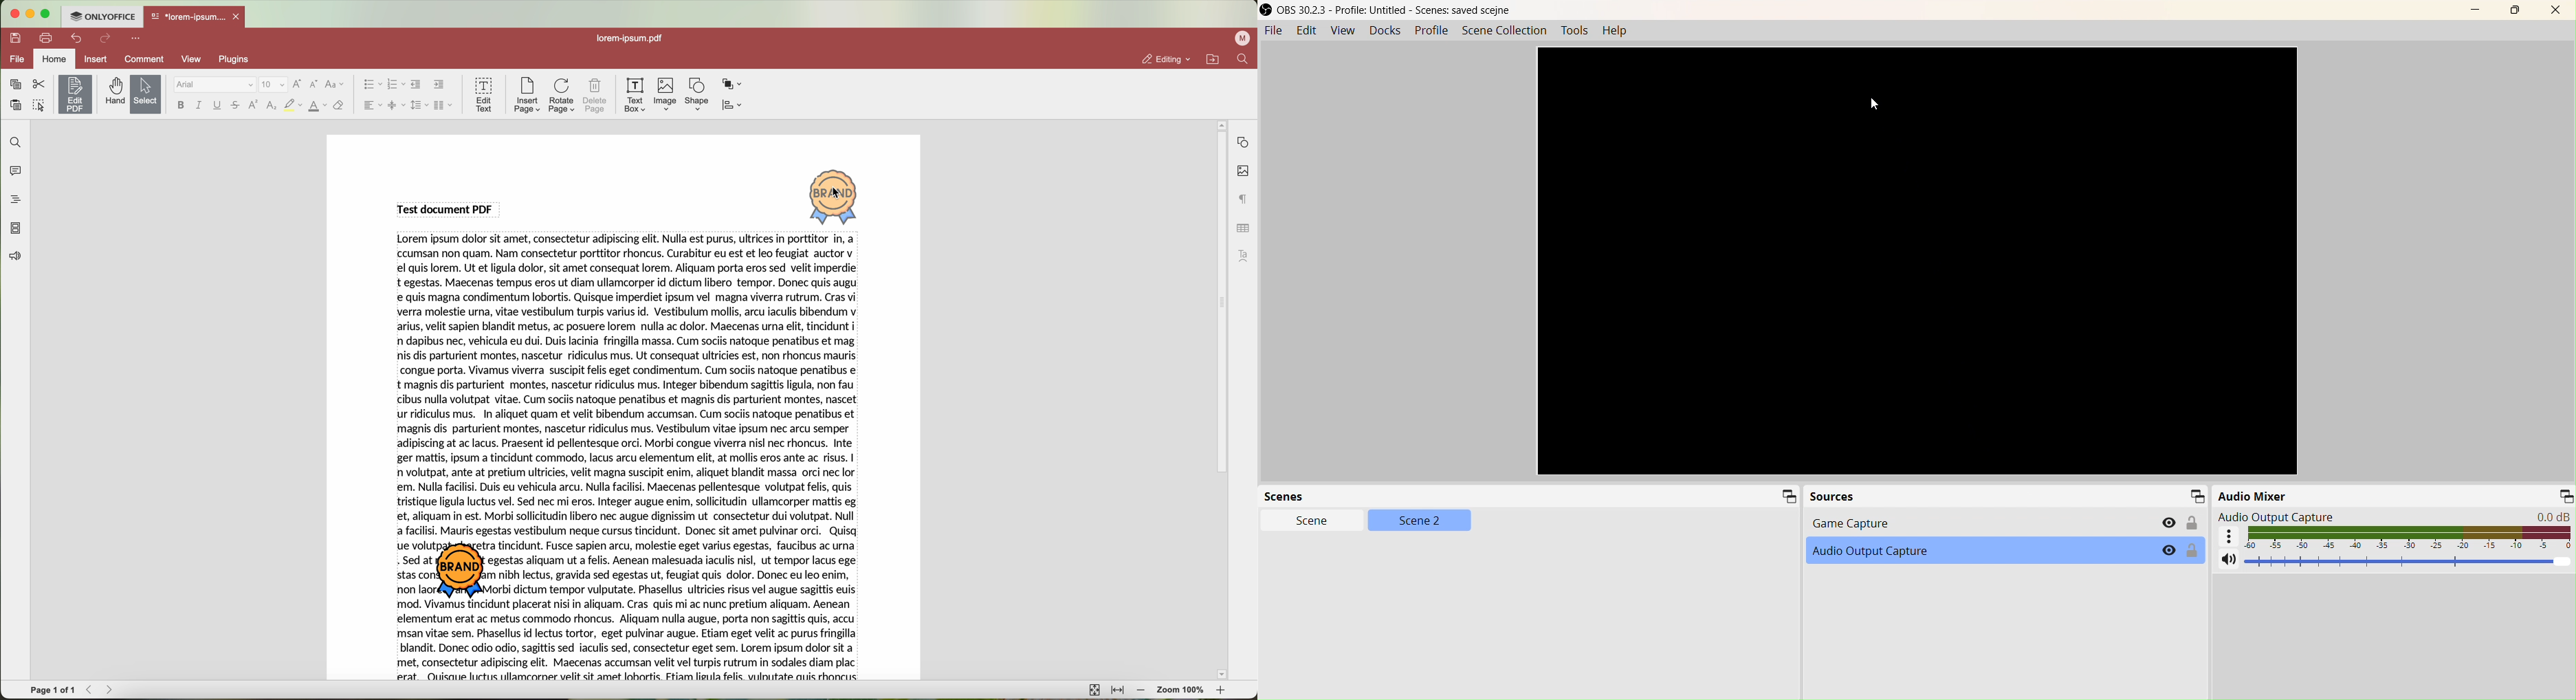  I want to click on Test document PDF, so click(448, 209).